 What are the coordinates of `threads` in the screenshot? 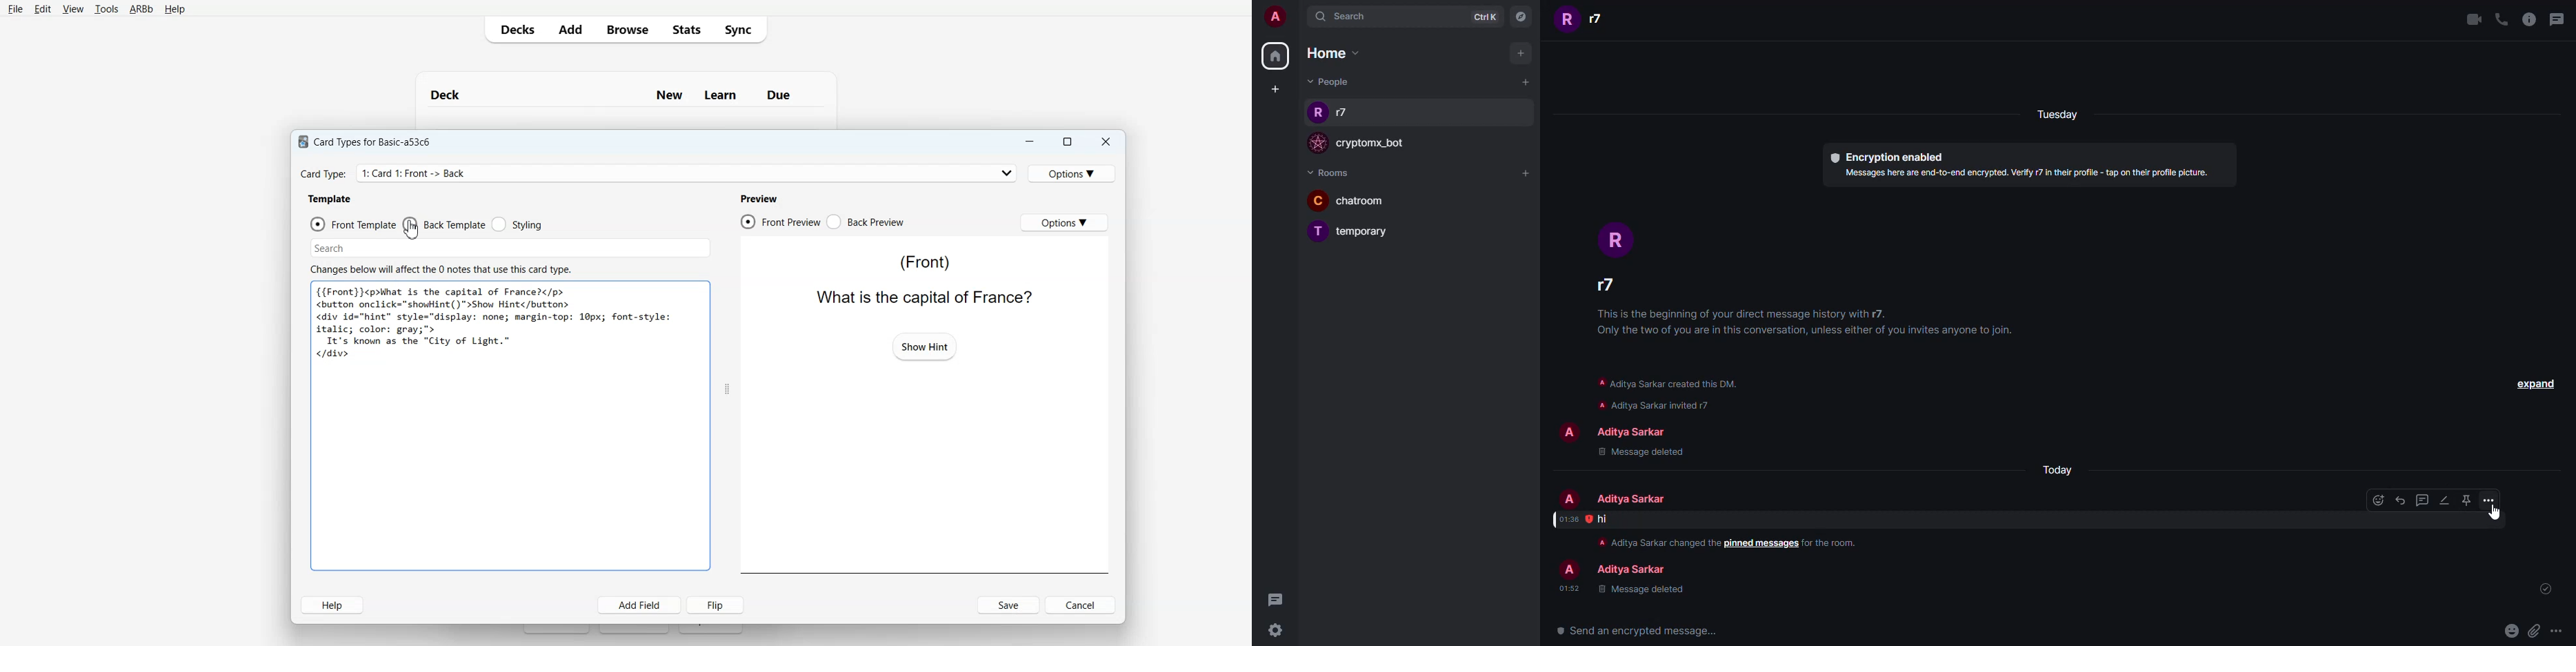 It's located at (1279, 600).